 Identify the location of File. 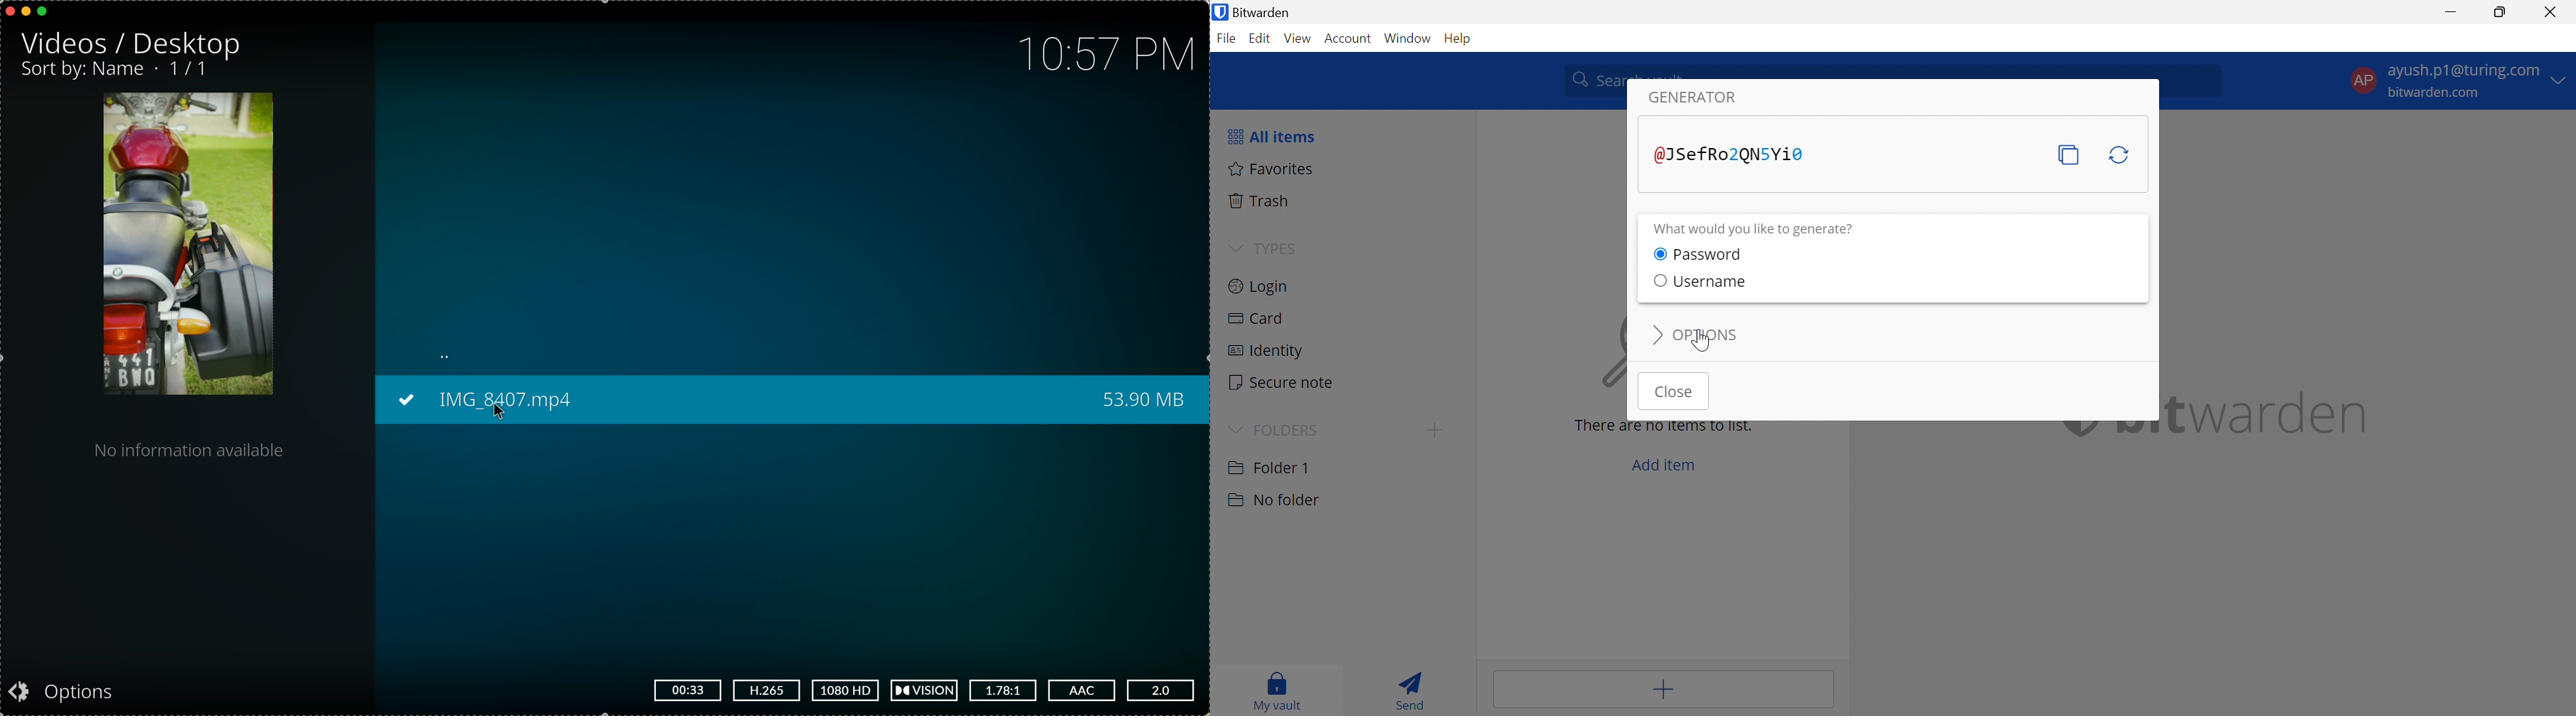
(1226, 38).